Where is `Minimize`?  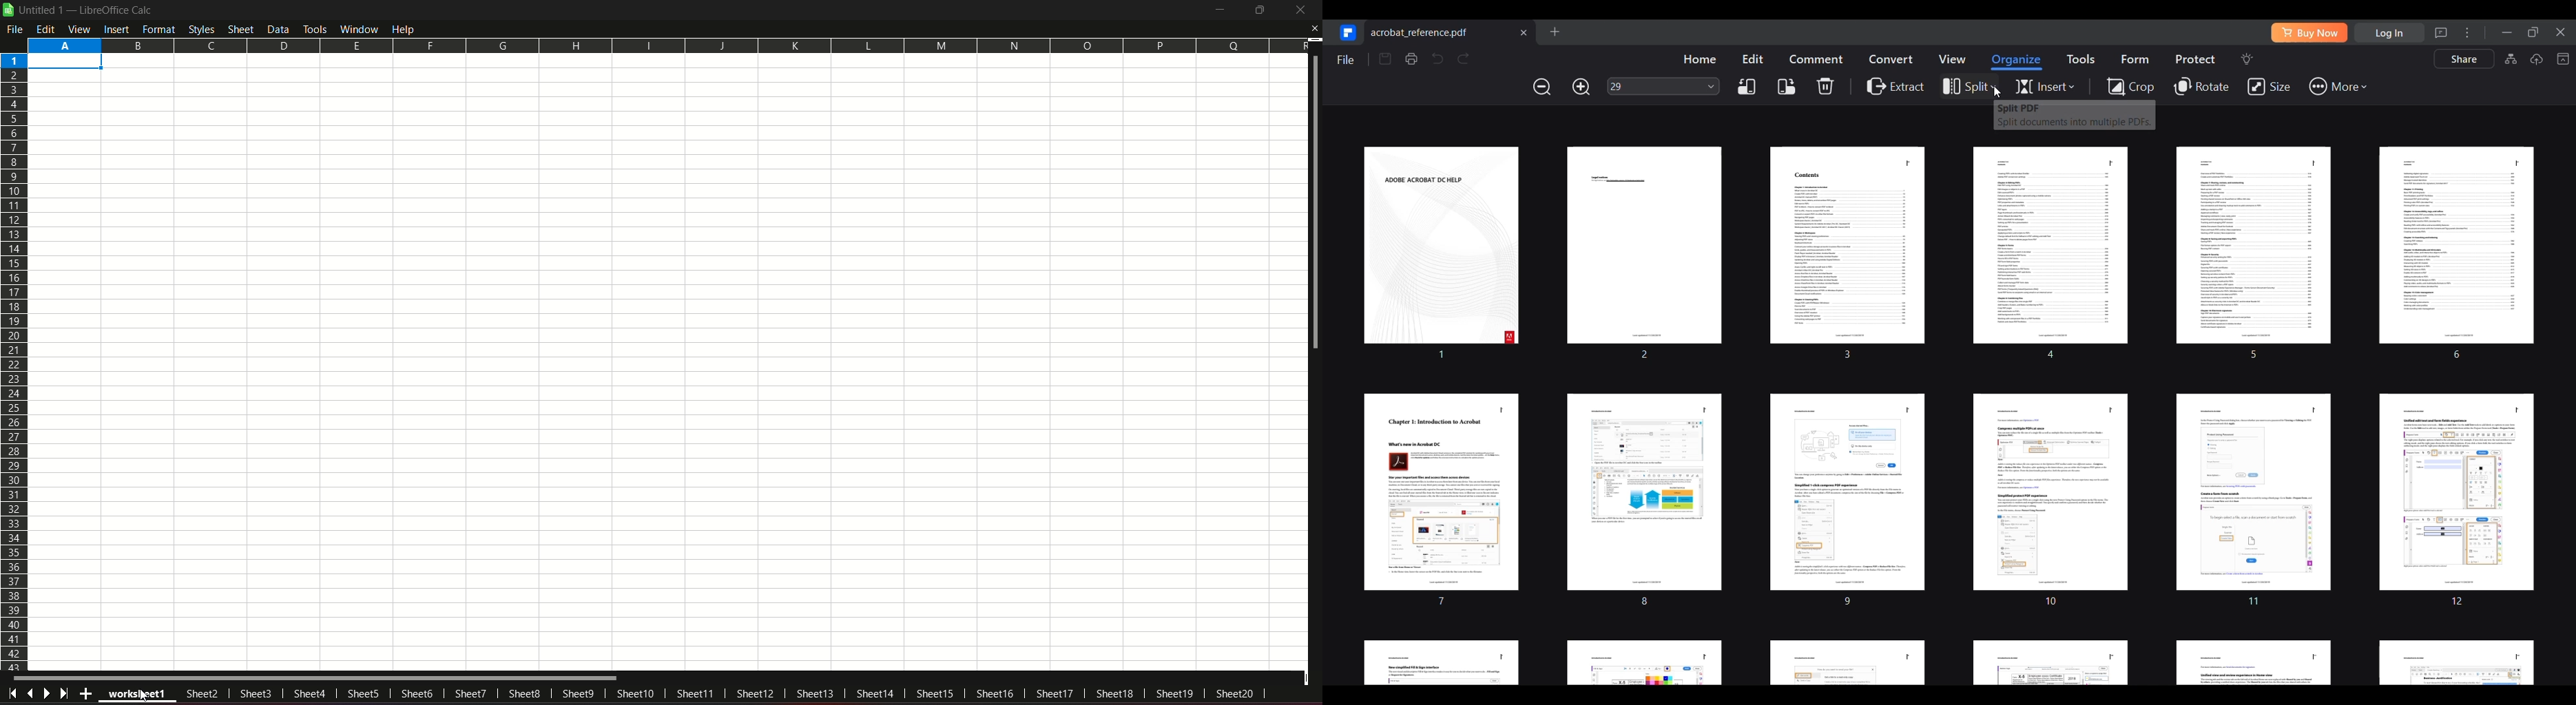 Minimize is located at coordinates (1218, 10).